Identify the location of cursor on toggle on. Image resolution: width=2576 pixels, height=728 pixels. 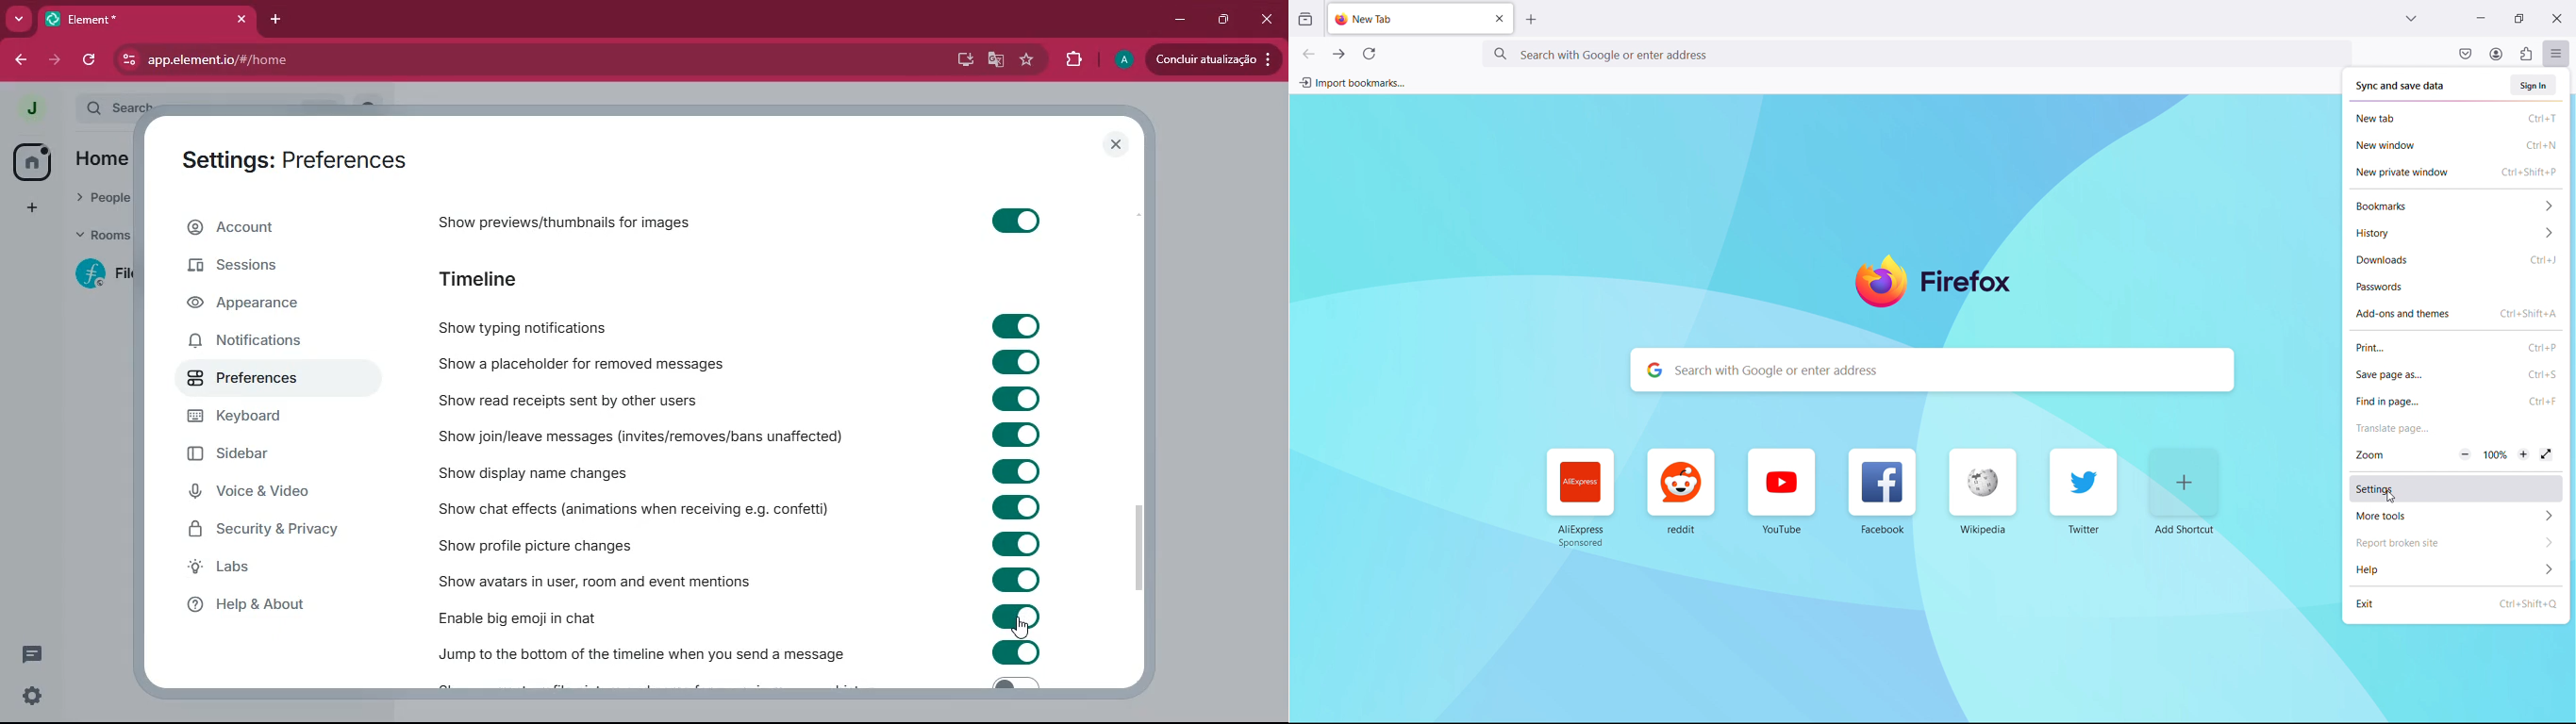
(1023, 629).